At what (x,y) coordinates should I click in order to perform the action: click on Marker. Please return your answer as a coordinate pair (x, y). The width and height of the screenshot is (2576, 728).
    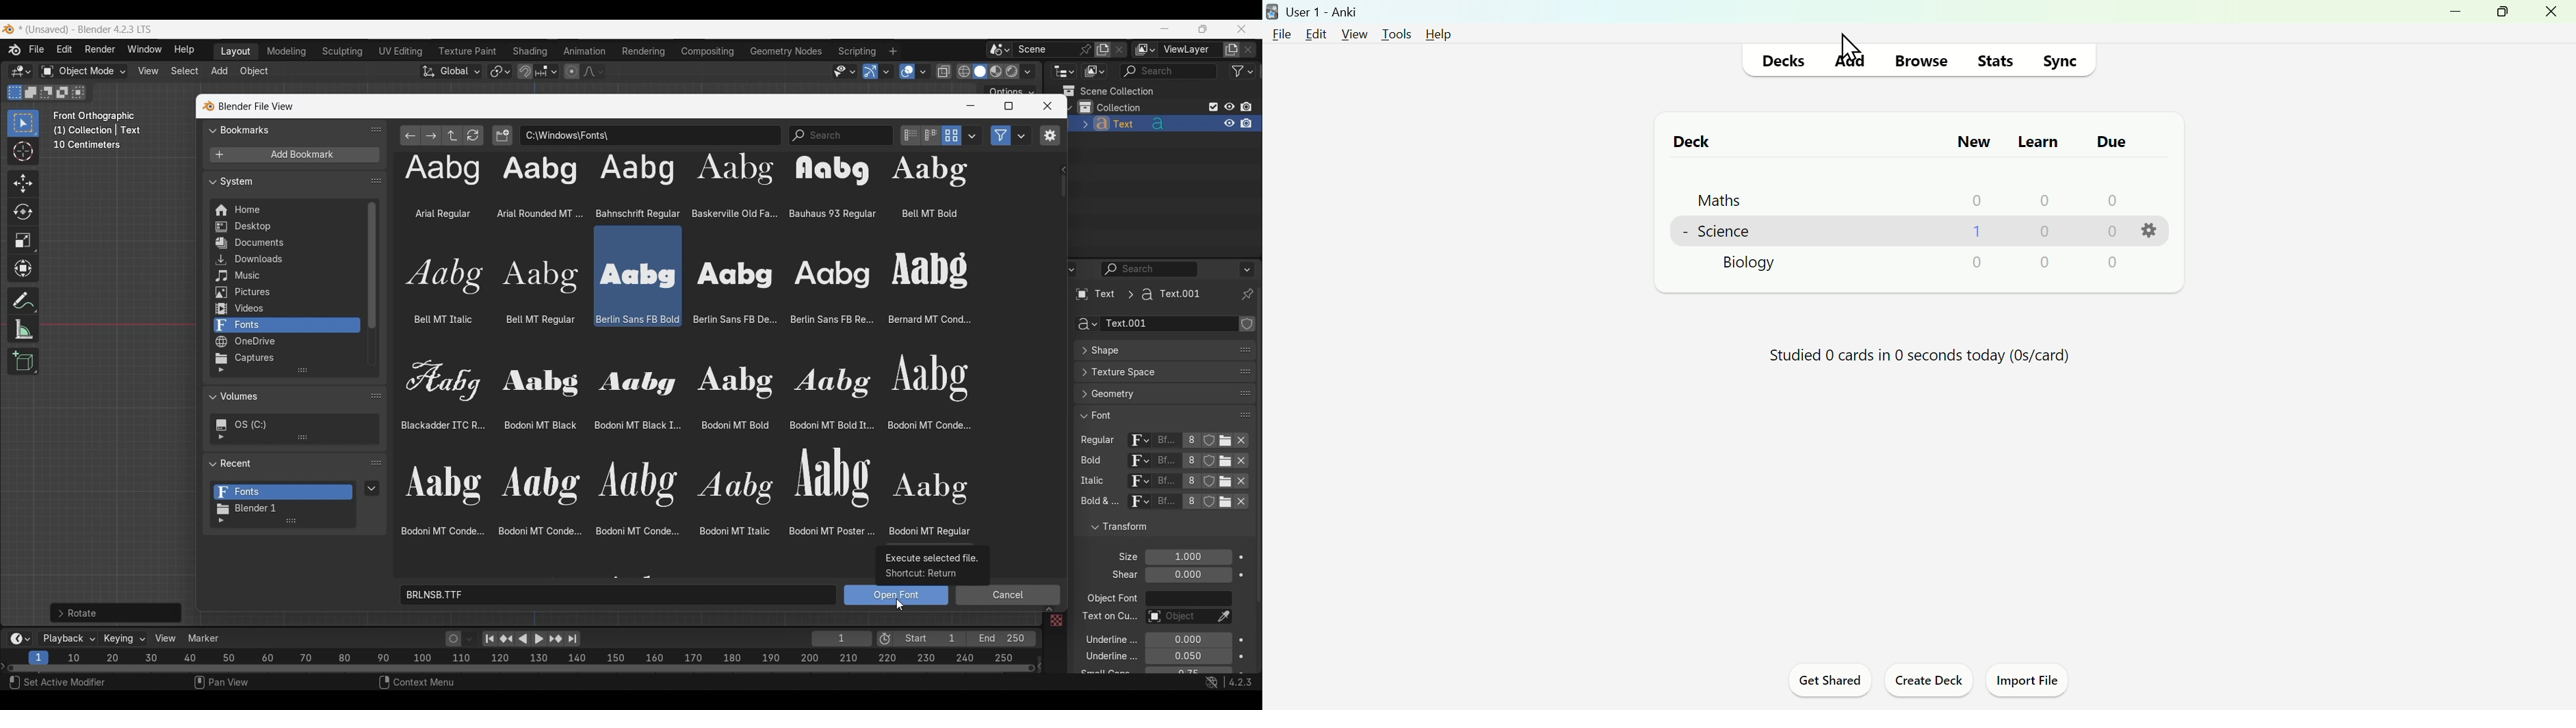
    Looking at the image, I should click on (204, 638).